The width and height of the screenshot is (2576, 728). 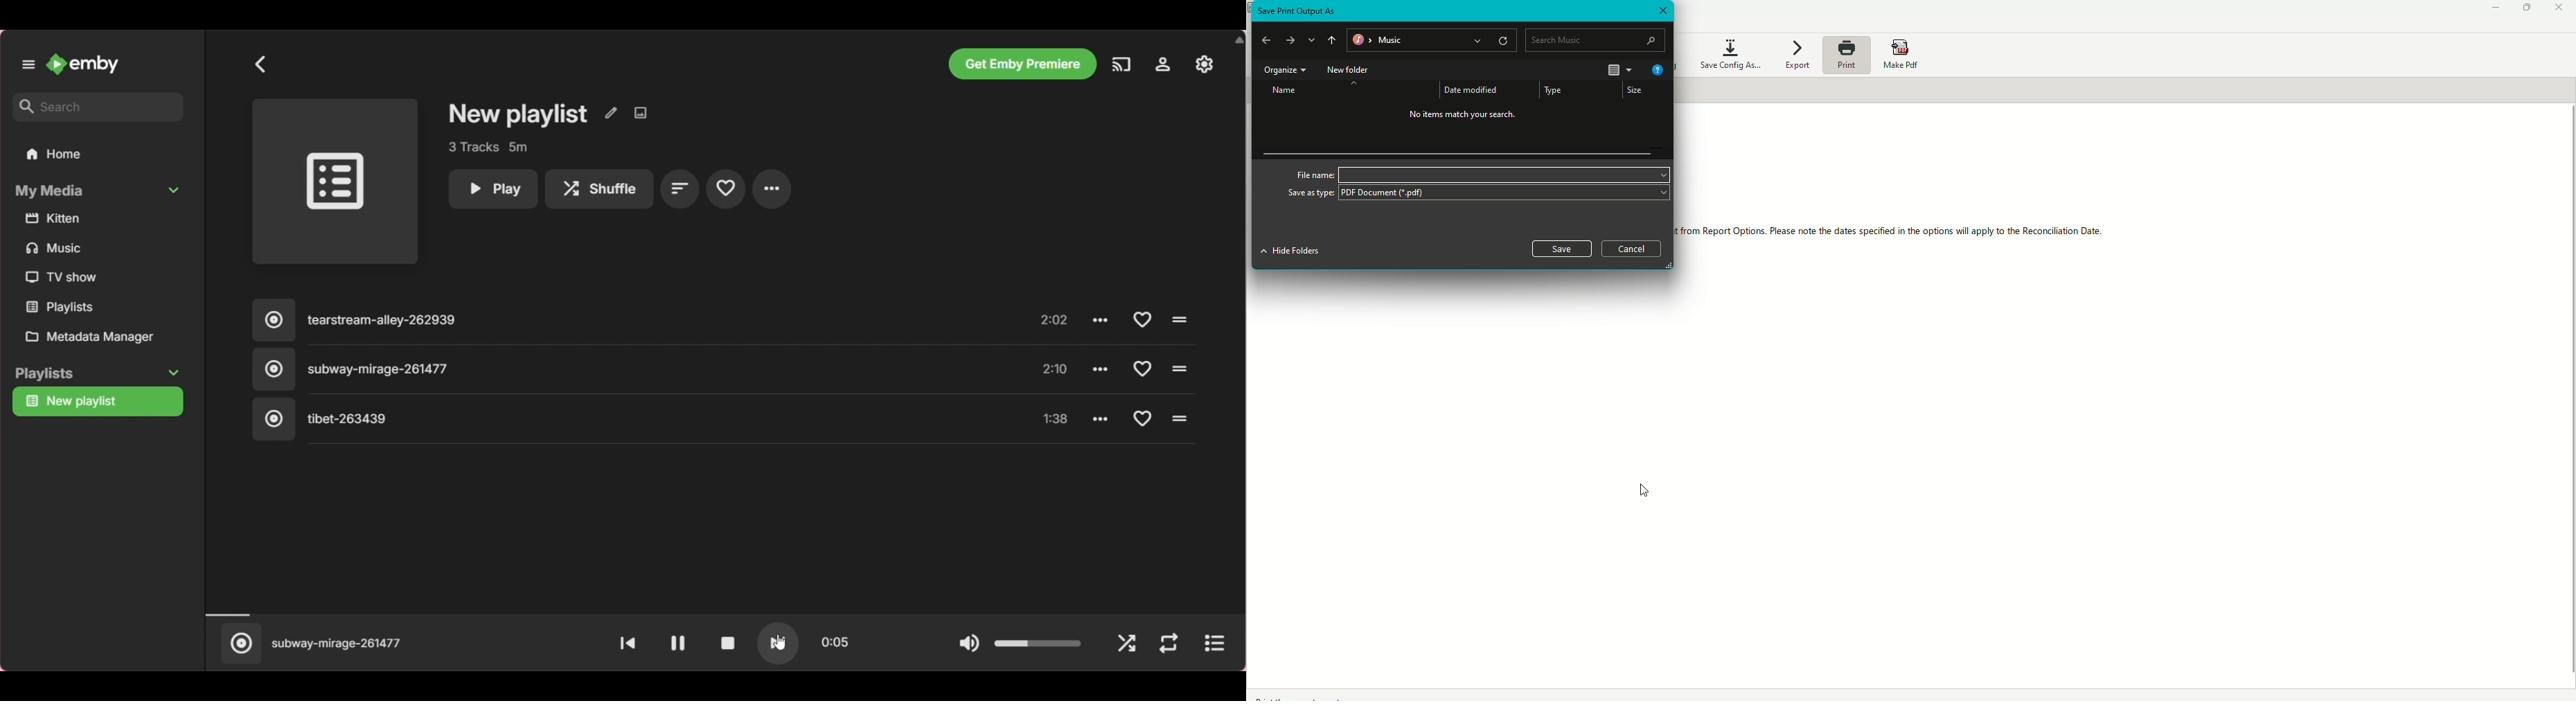 What do you see at coordinates (1205, 64) in the screenshot?
I see `Settings` at bounding box center [1205, 64].